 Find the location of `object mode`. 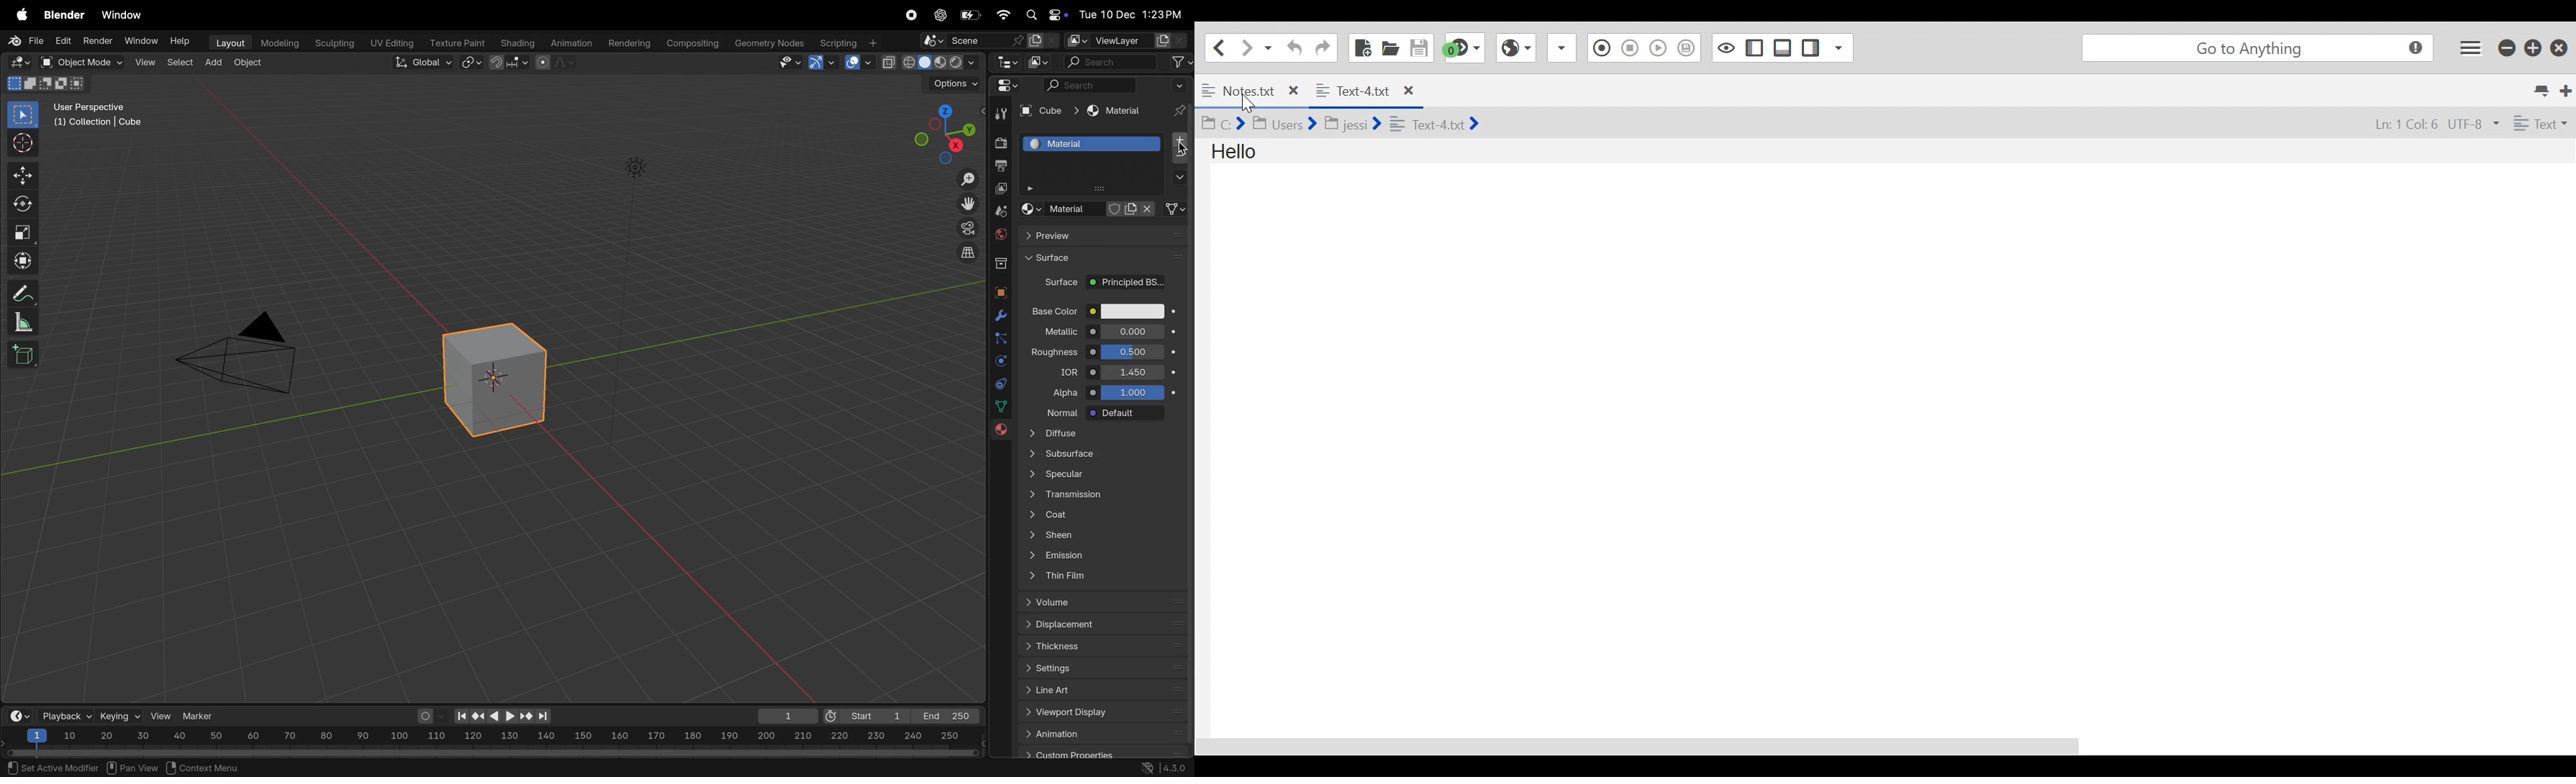

object mode is located at coordinates (76, 62).